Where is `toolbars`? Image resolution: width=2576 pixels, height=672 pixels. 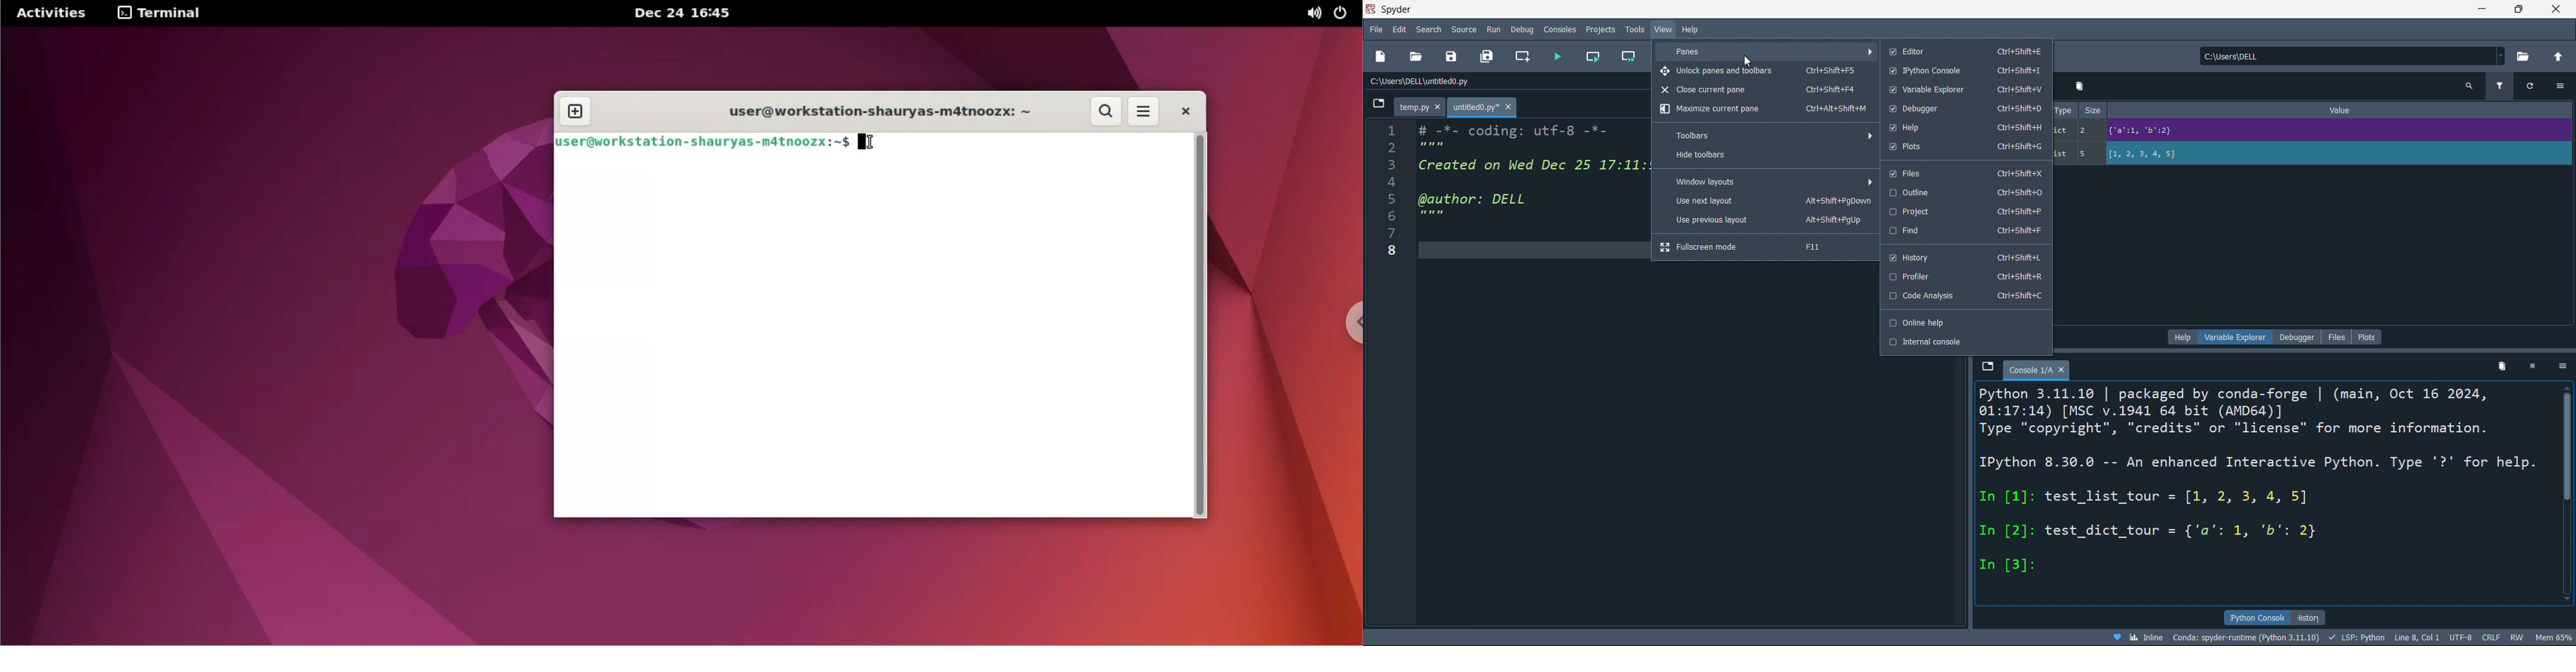 toolbars is located at coordinates (1766, 136).